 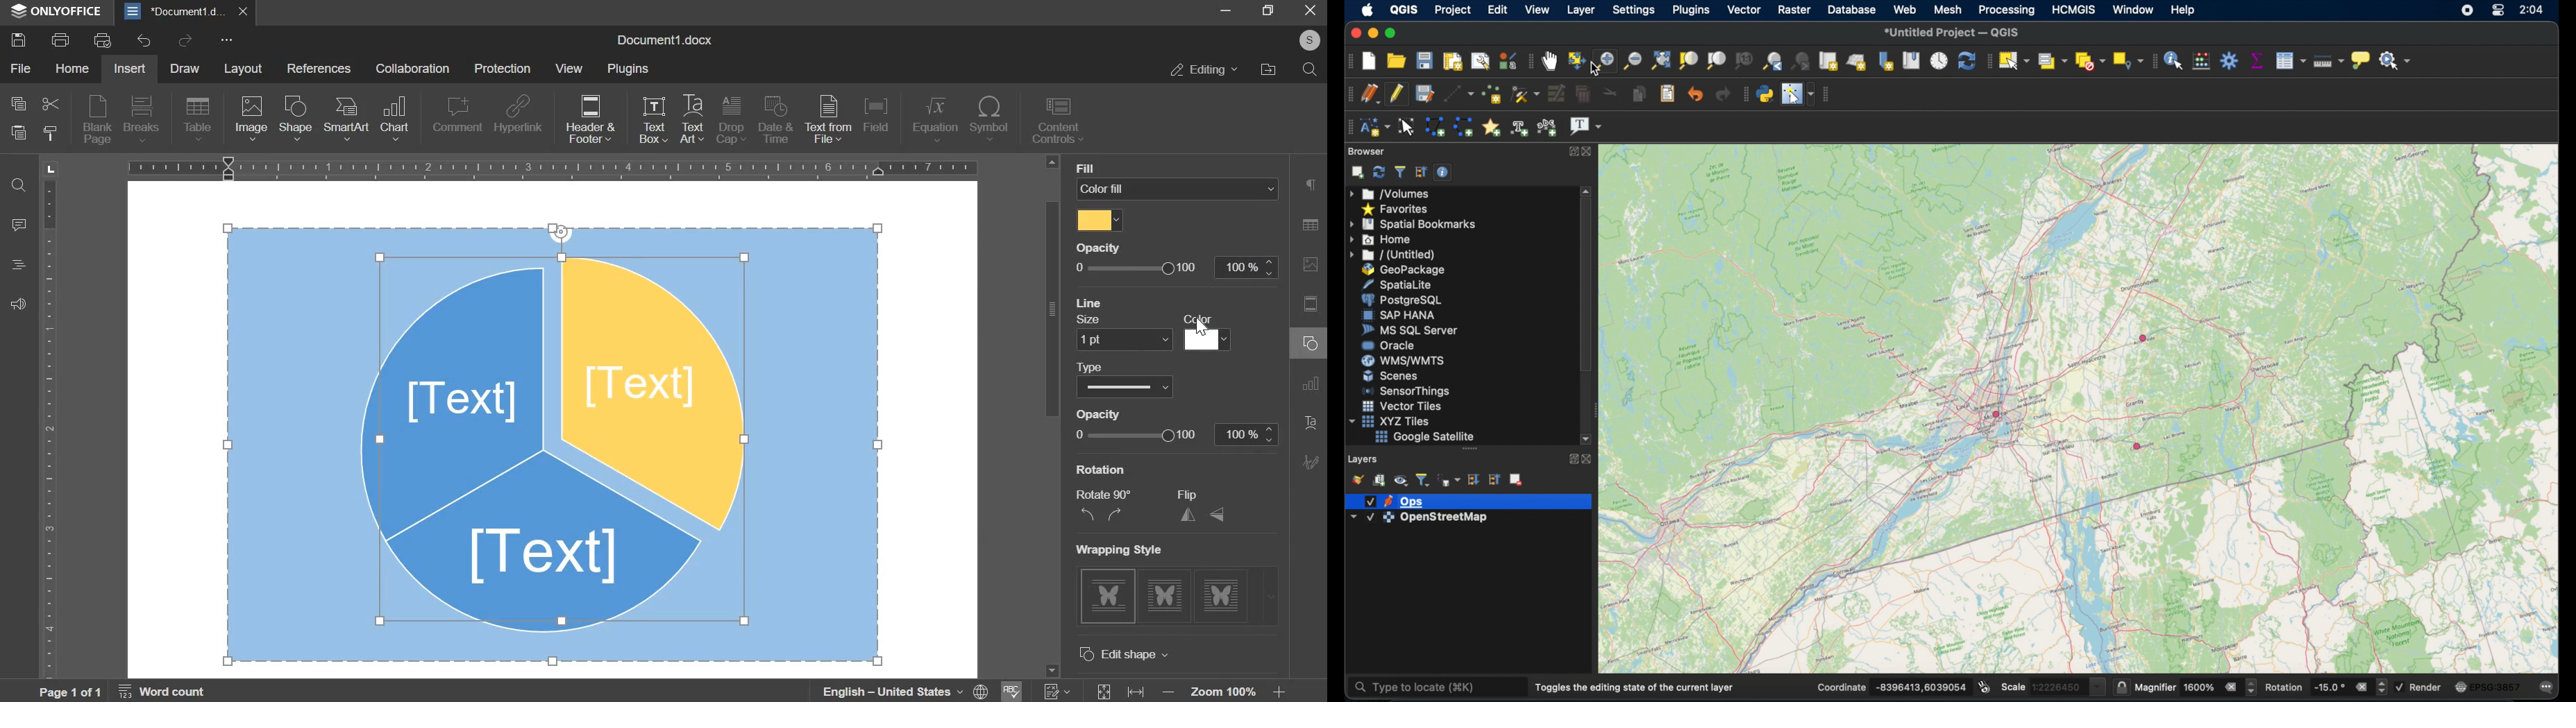 I want to click on create line annotation, so click(x=1463, y=127).